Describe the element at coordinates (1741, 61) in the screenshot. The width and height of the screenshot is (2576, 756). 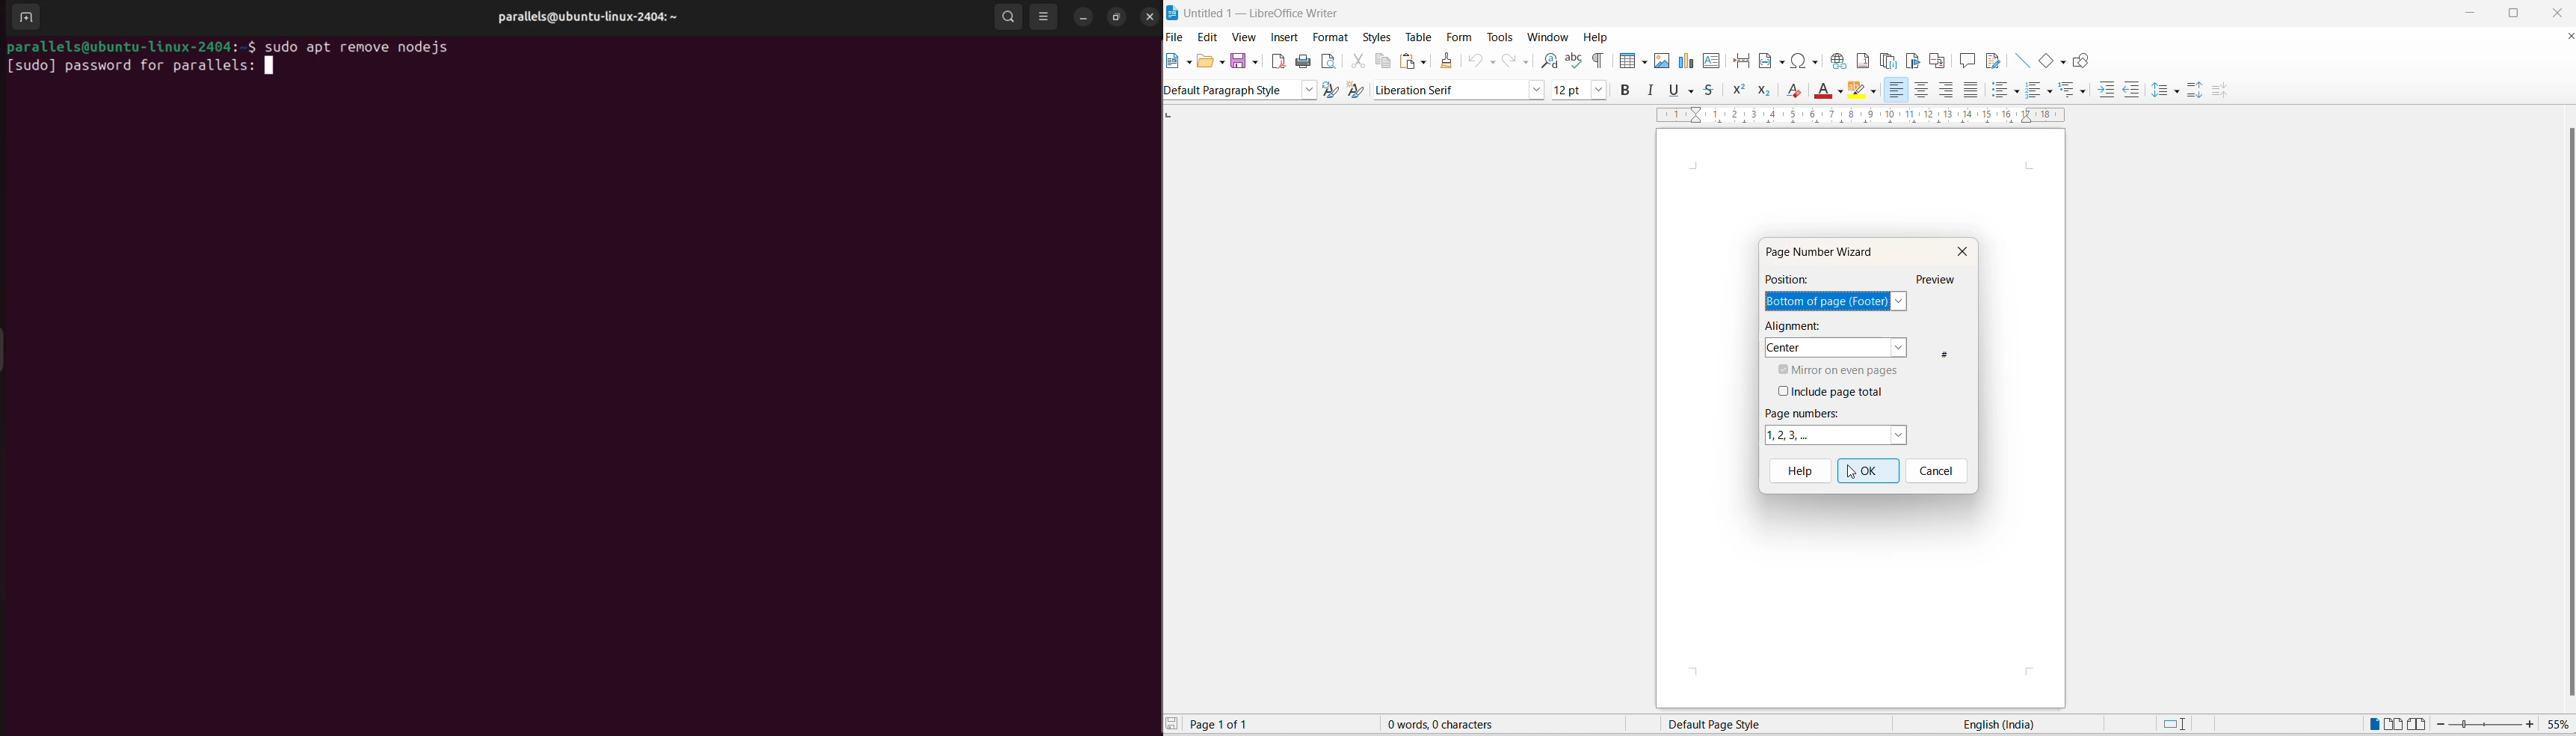
I see `page break` at that location.